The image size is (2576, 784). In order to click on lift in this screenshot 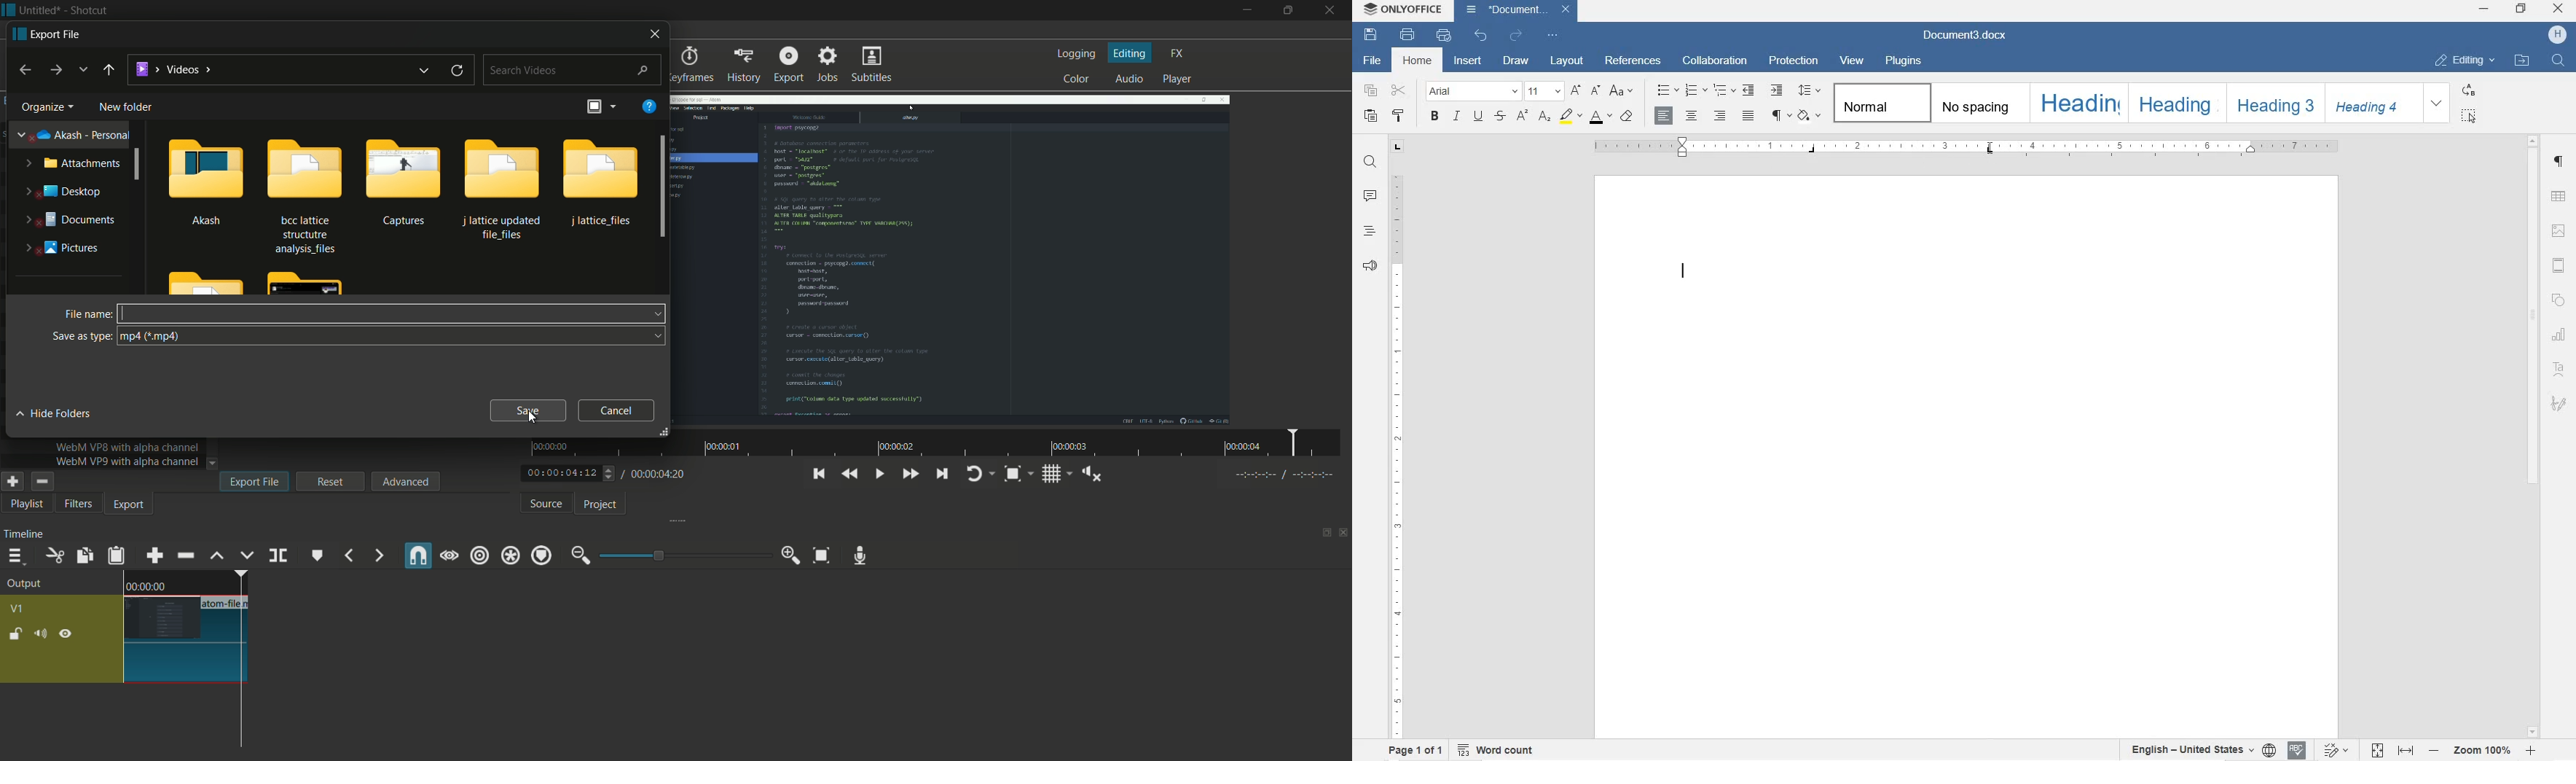, I will do `click(217, 557)`.